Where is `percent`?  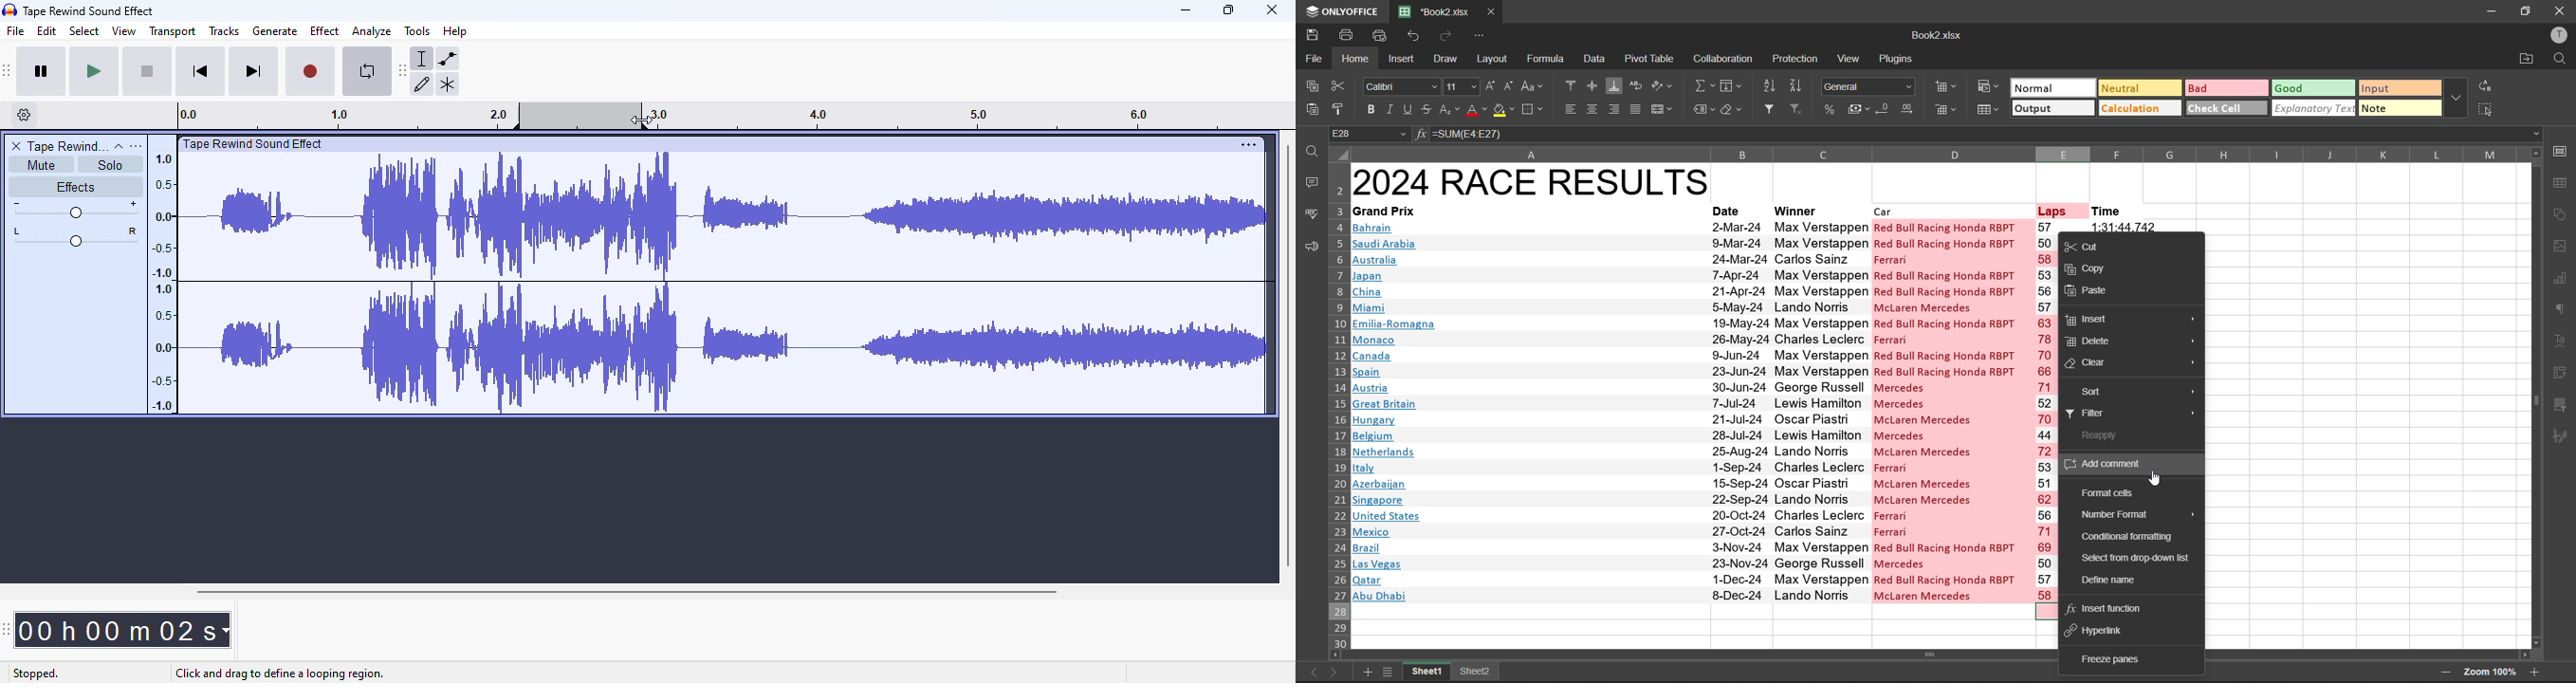 percent is located at coordinates (1831, 109).